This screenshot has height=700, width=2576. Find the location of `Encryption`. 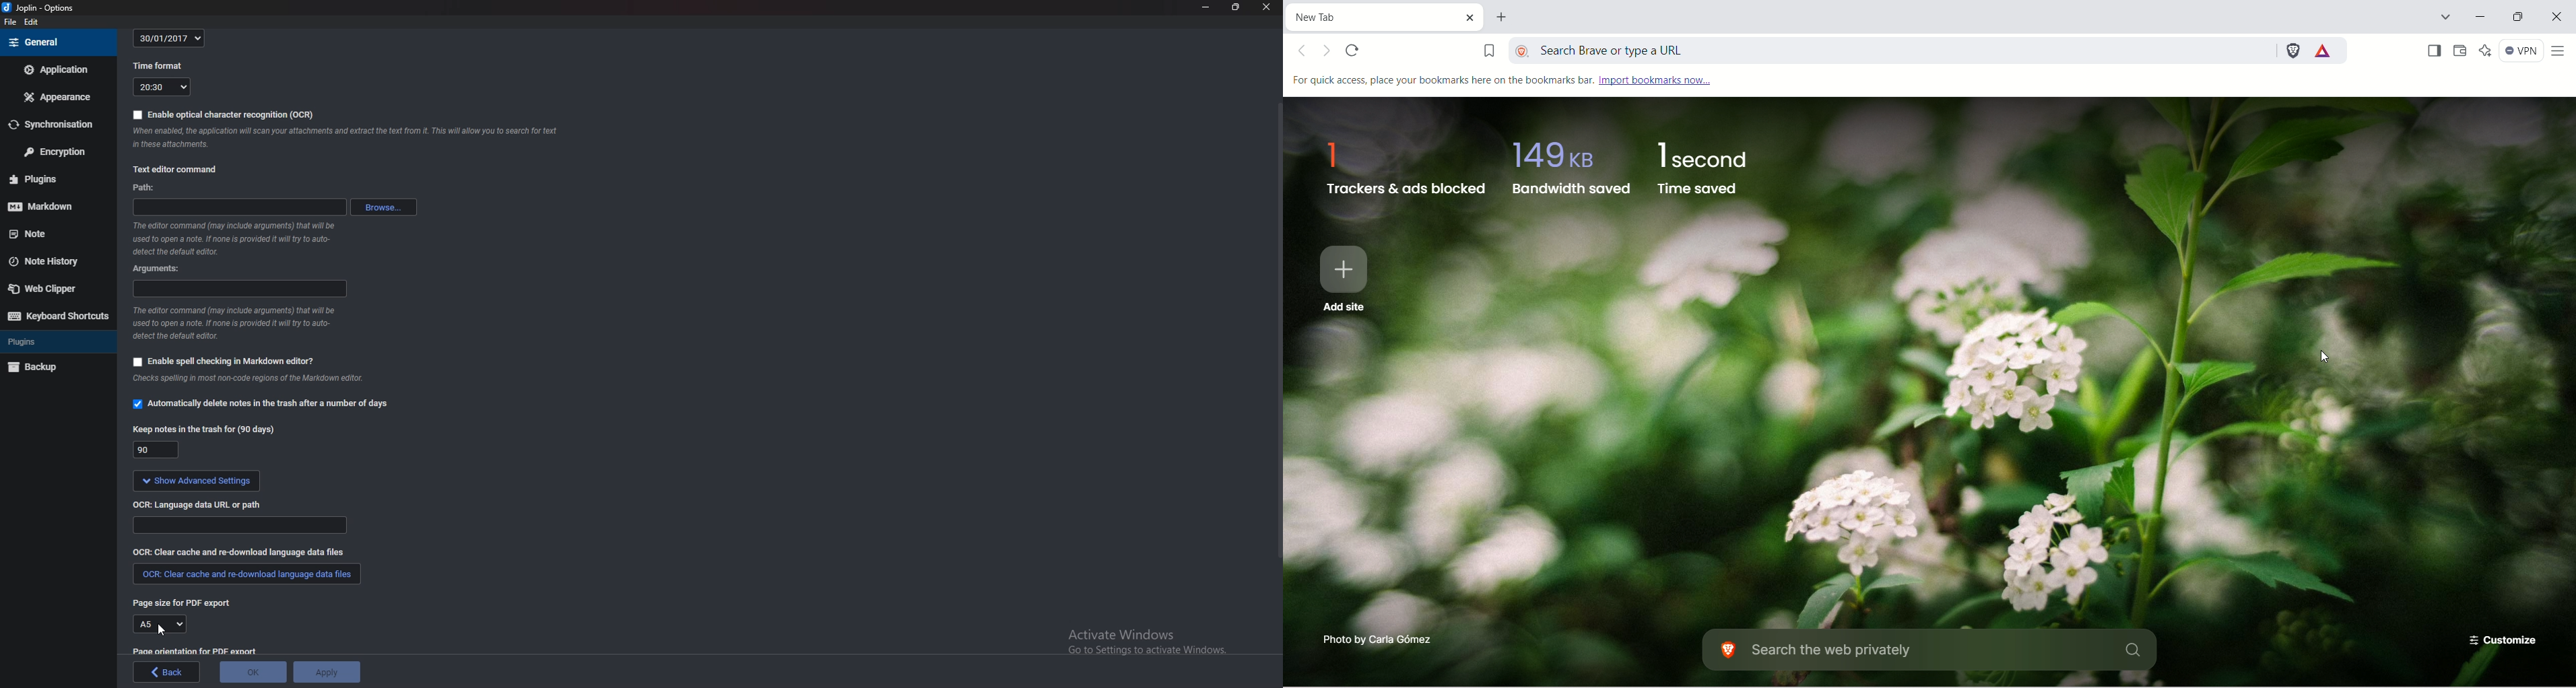

Encryption is located at coordinates (59, 150).